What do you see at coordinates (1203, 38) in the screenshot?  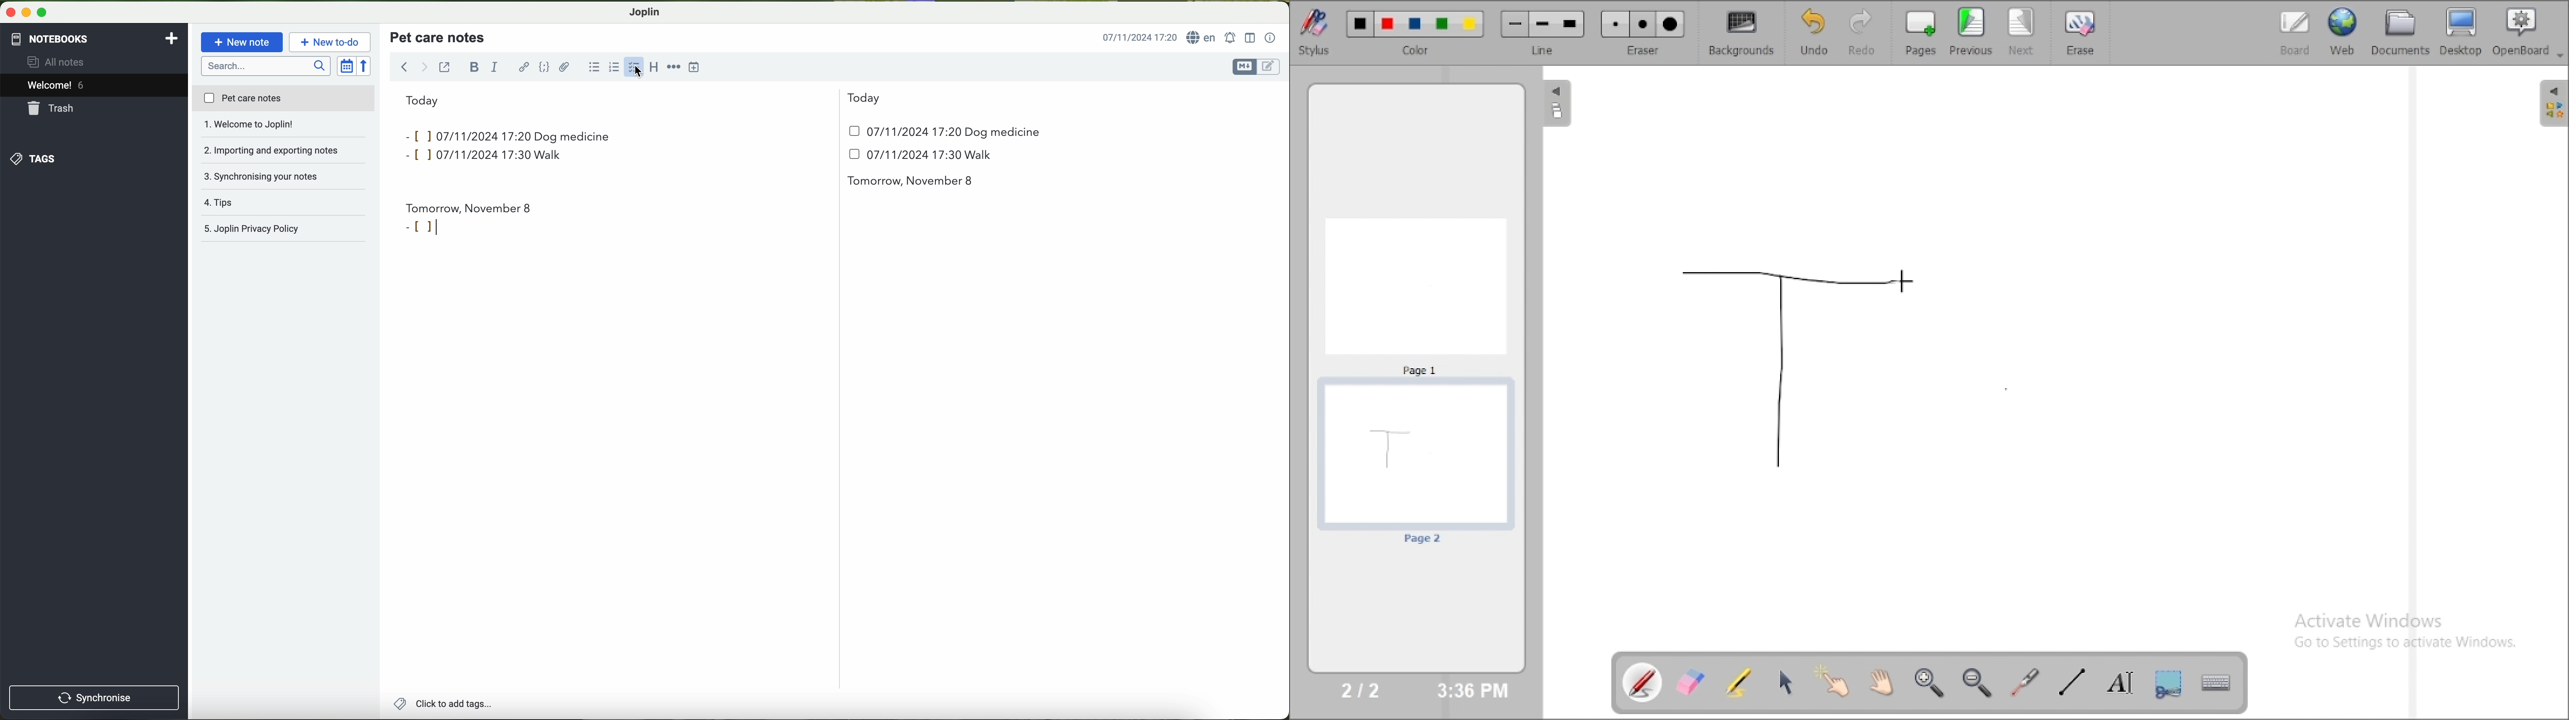 I see `language` at bounding box center [1203, 38].